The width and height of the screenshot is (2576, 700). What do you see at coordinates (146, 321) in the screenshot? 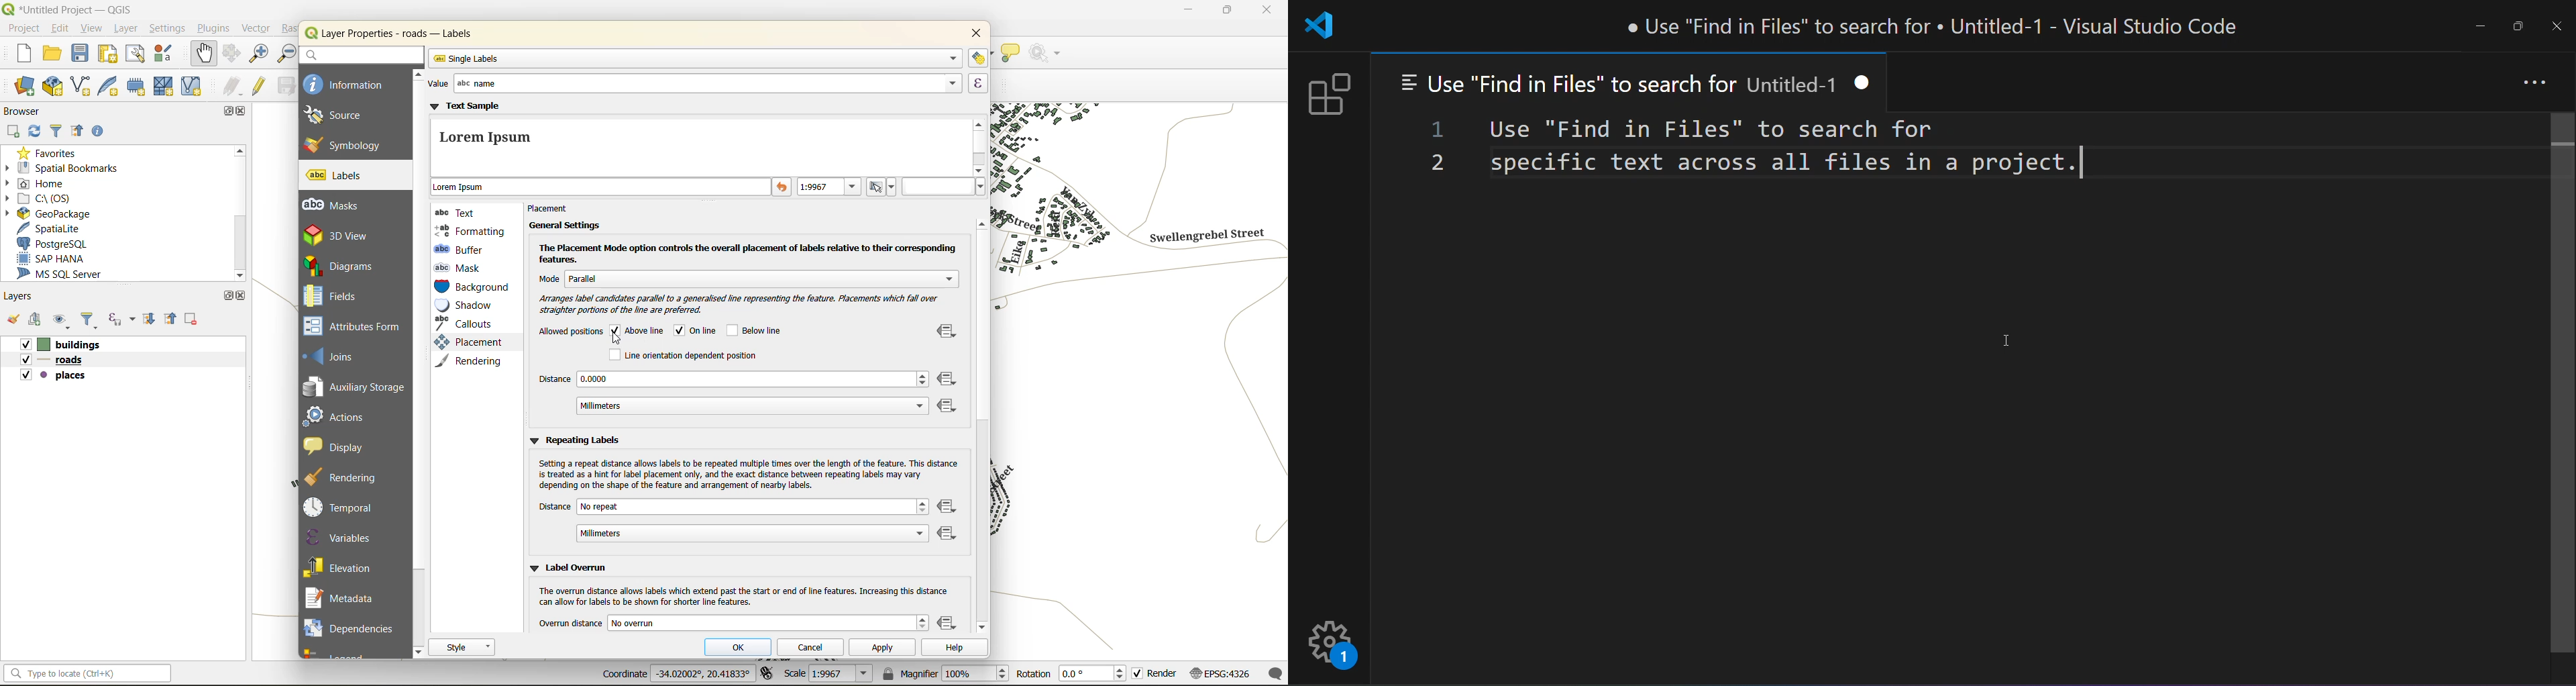
I see `expand all` at bounding box center [146, 321].